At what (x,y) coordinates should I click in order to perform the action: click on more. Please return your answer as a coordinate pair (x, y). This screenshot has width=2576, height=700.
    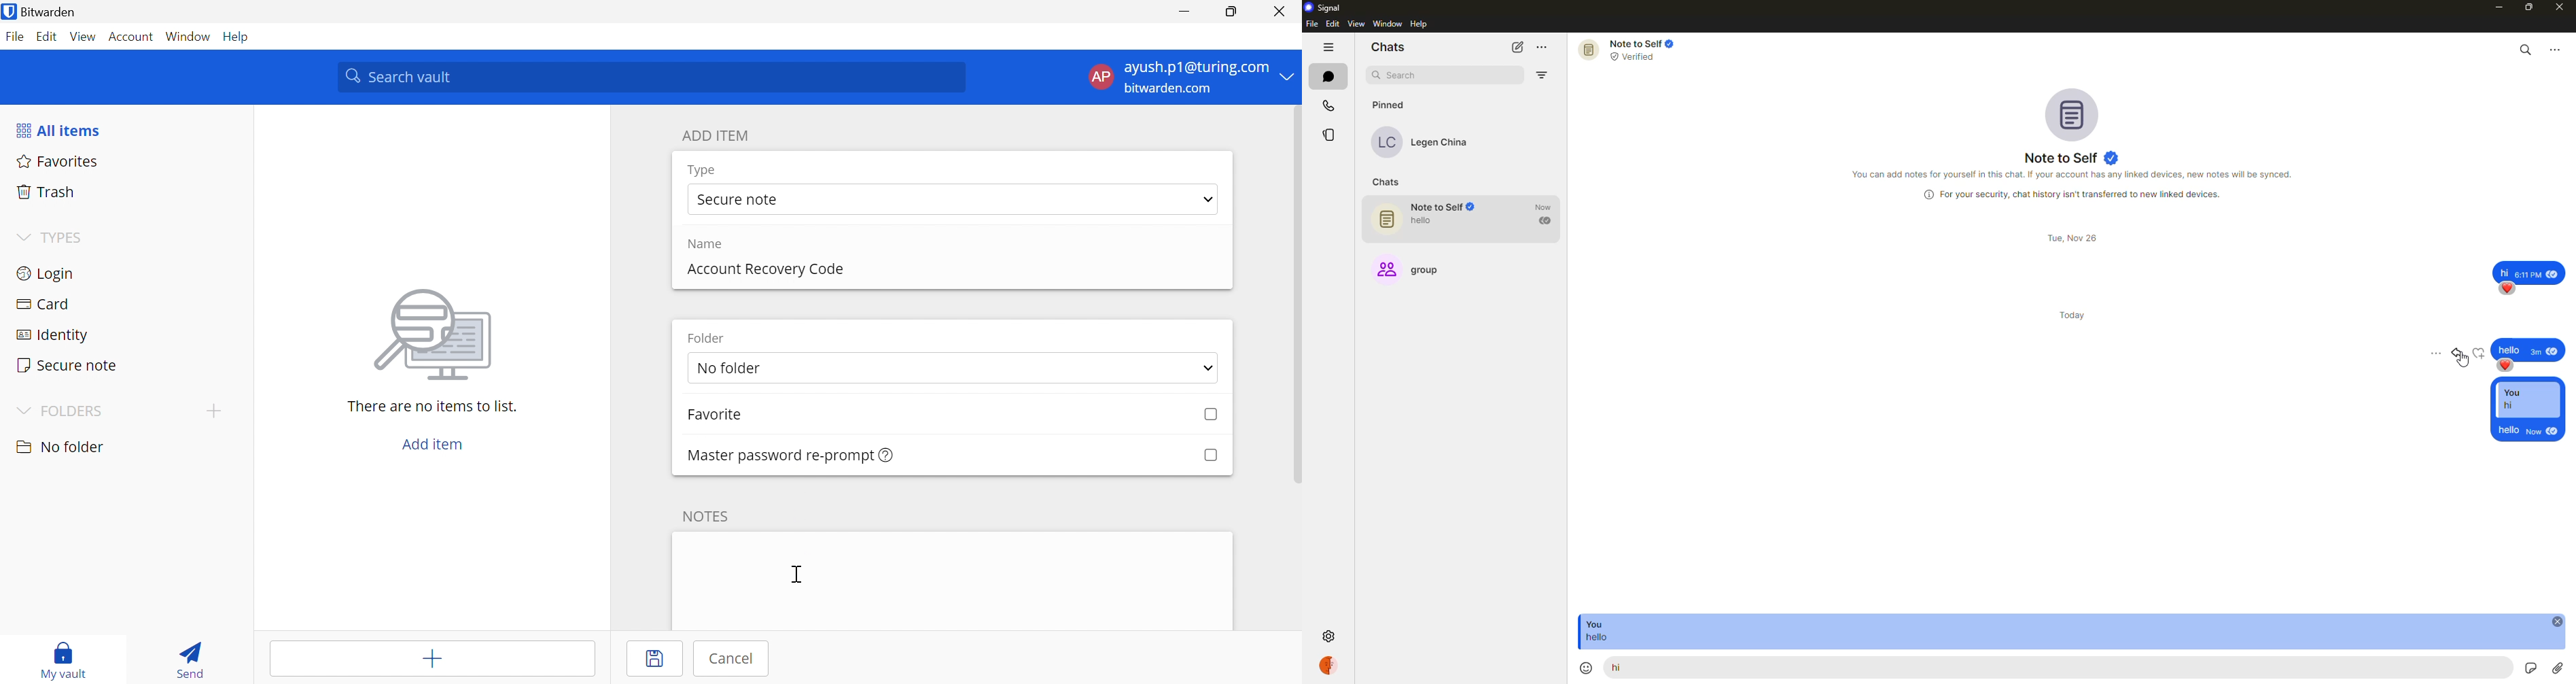
    Looking at the image, I should click on (1545, 46).